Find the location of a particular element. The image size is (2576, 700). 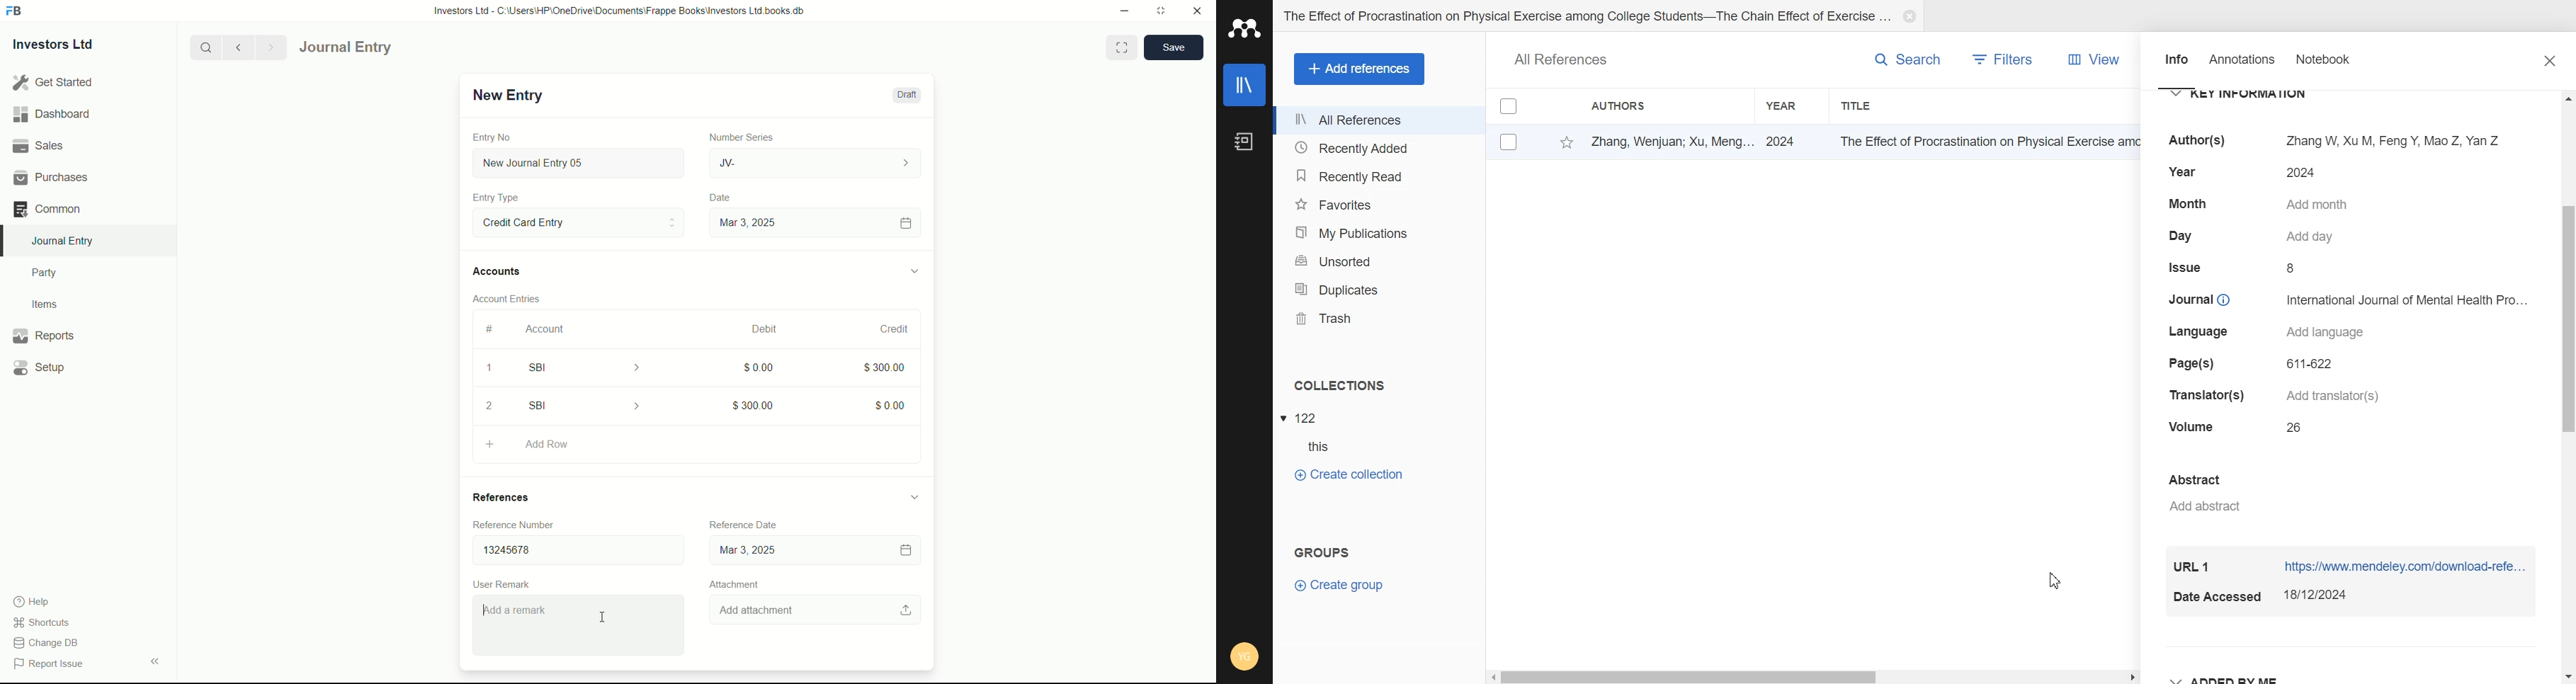

Volume 26 is located at coordinates (2240, 428).